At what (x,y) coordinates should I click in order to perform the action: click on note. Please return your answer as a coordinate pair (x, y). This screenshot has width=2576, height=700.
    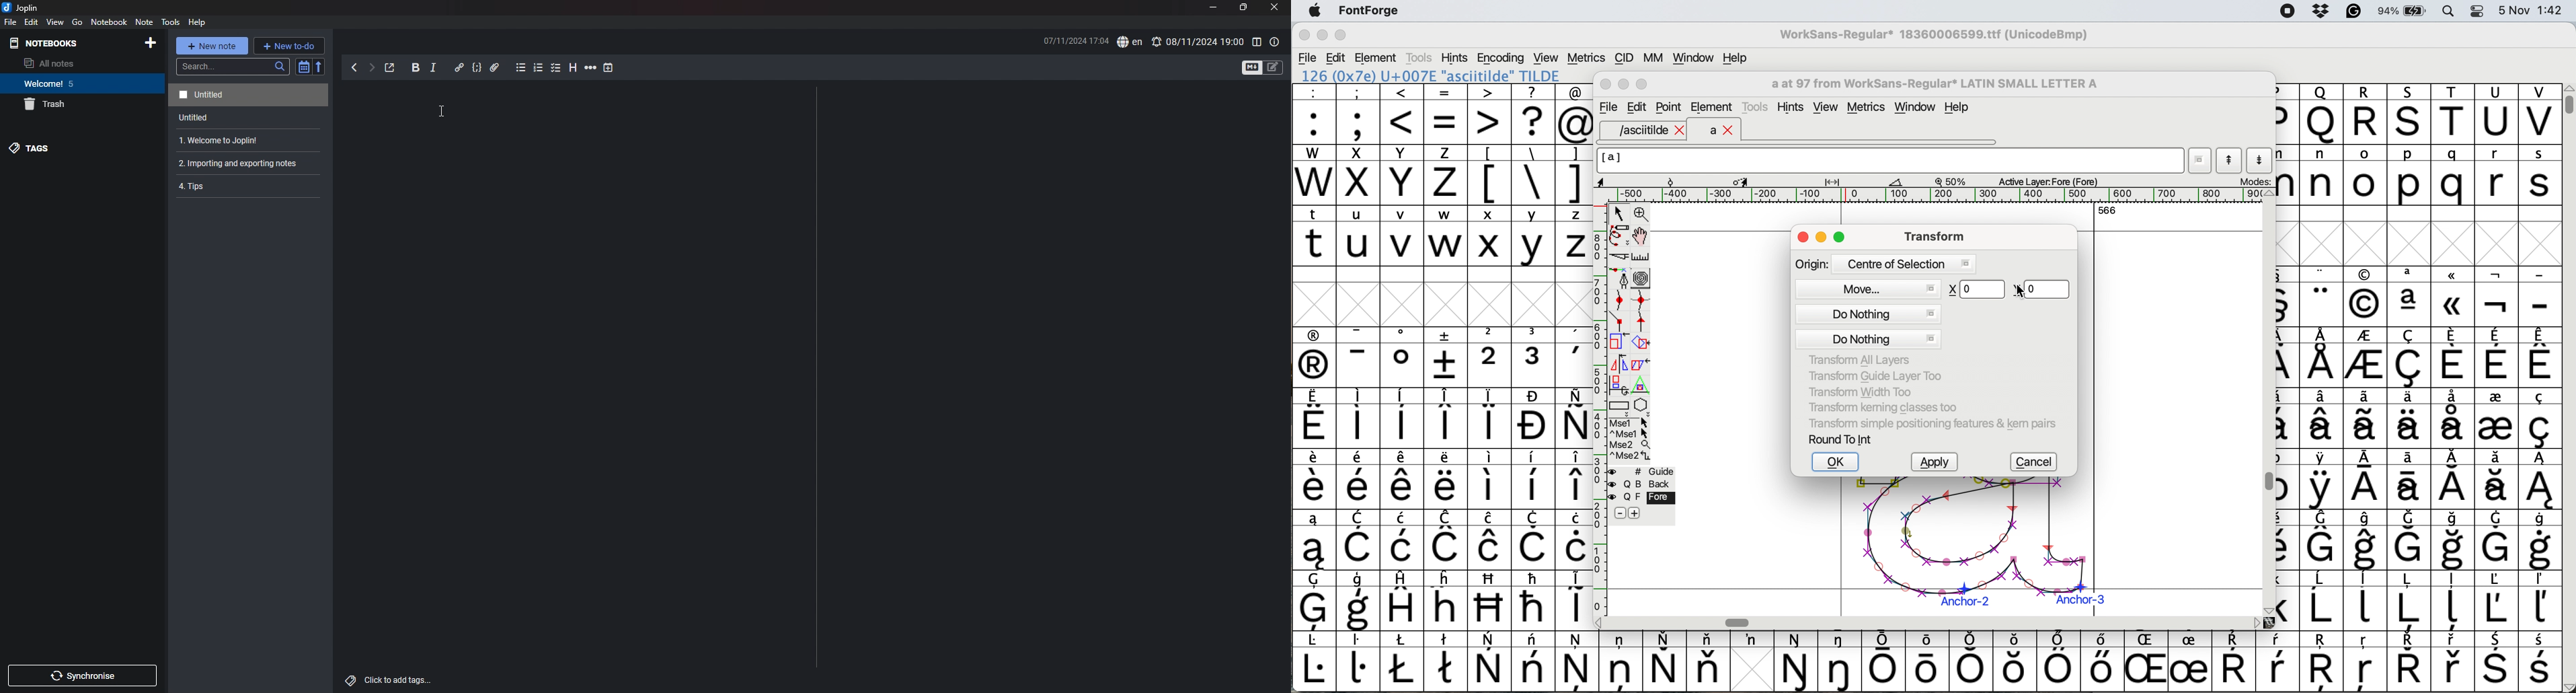
    Looking at the image, I should click on (144, 22).